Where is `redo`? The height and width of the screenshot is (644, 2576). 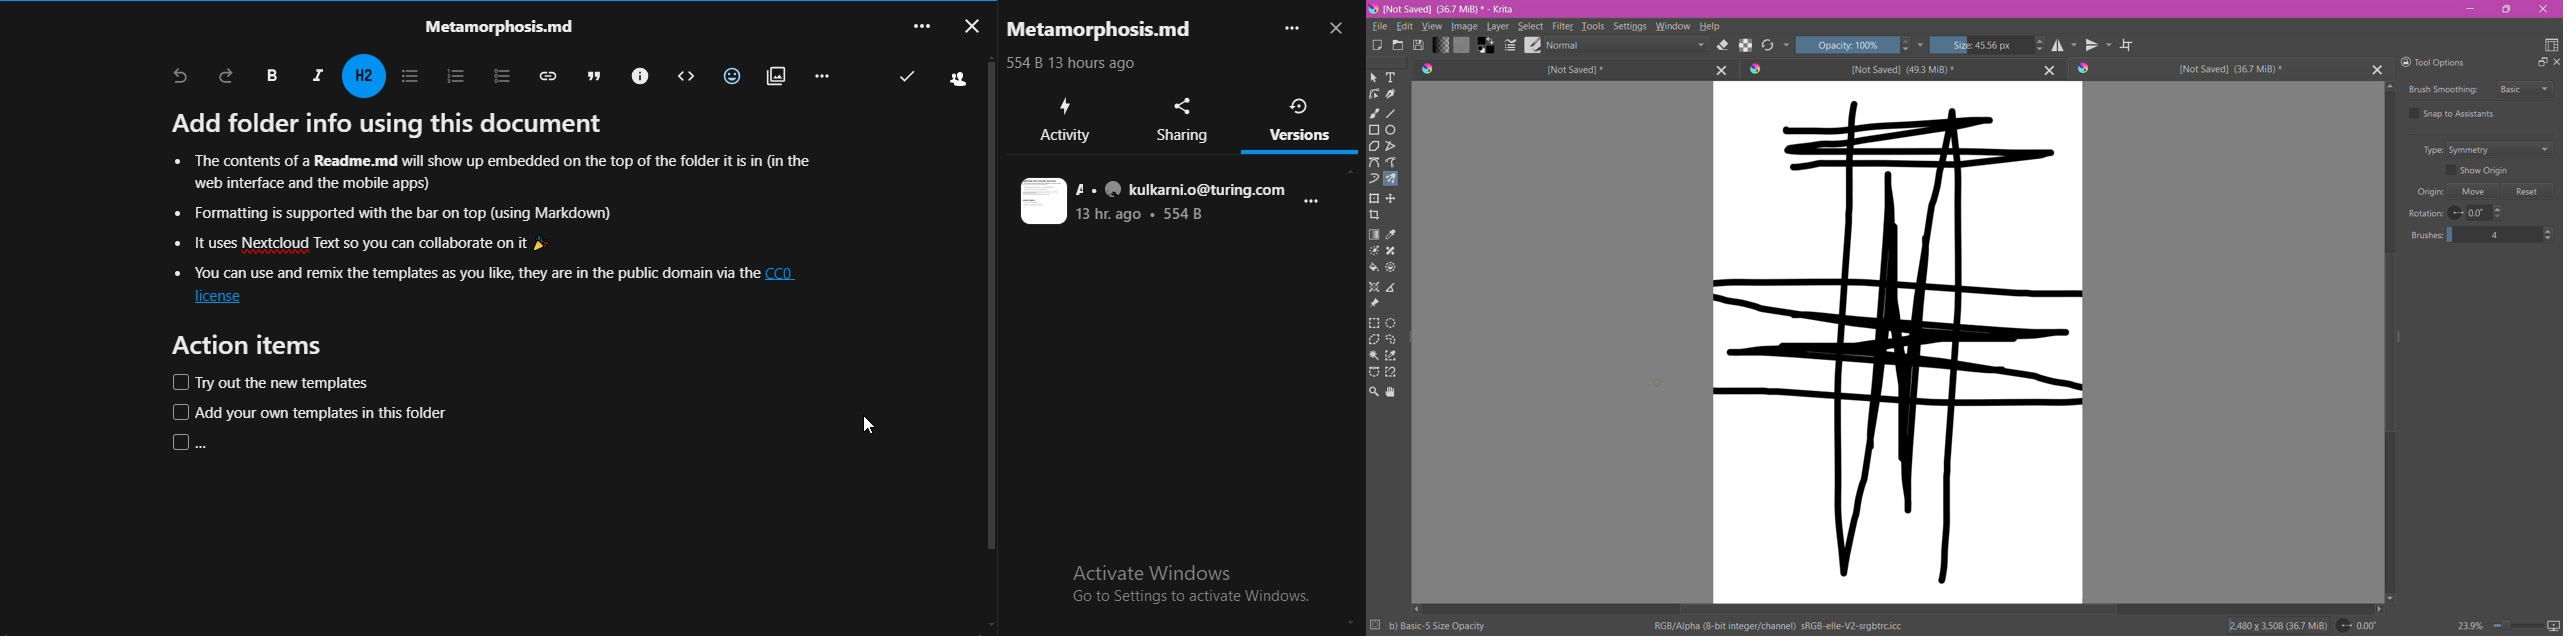 redo is located at coordinates (227, 75).